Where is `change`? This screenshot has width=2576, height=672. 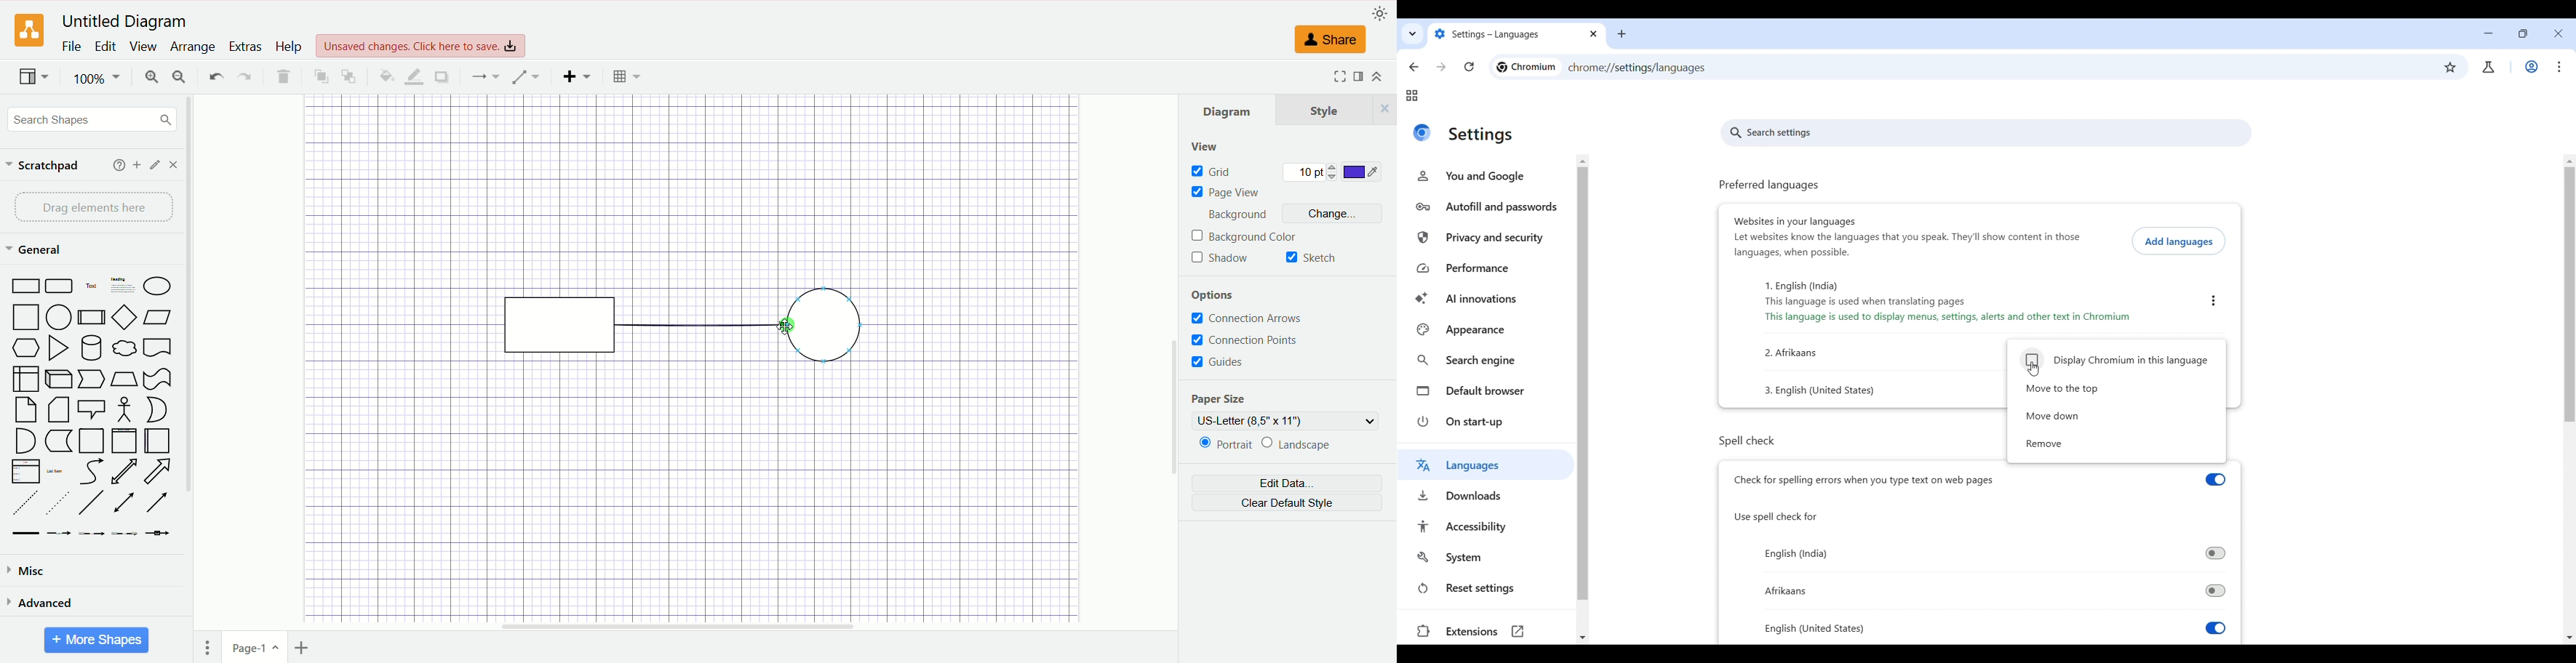
change is located at coordinates (1337, 213).